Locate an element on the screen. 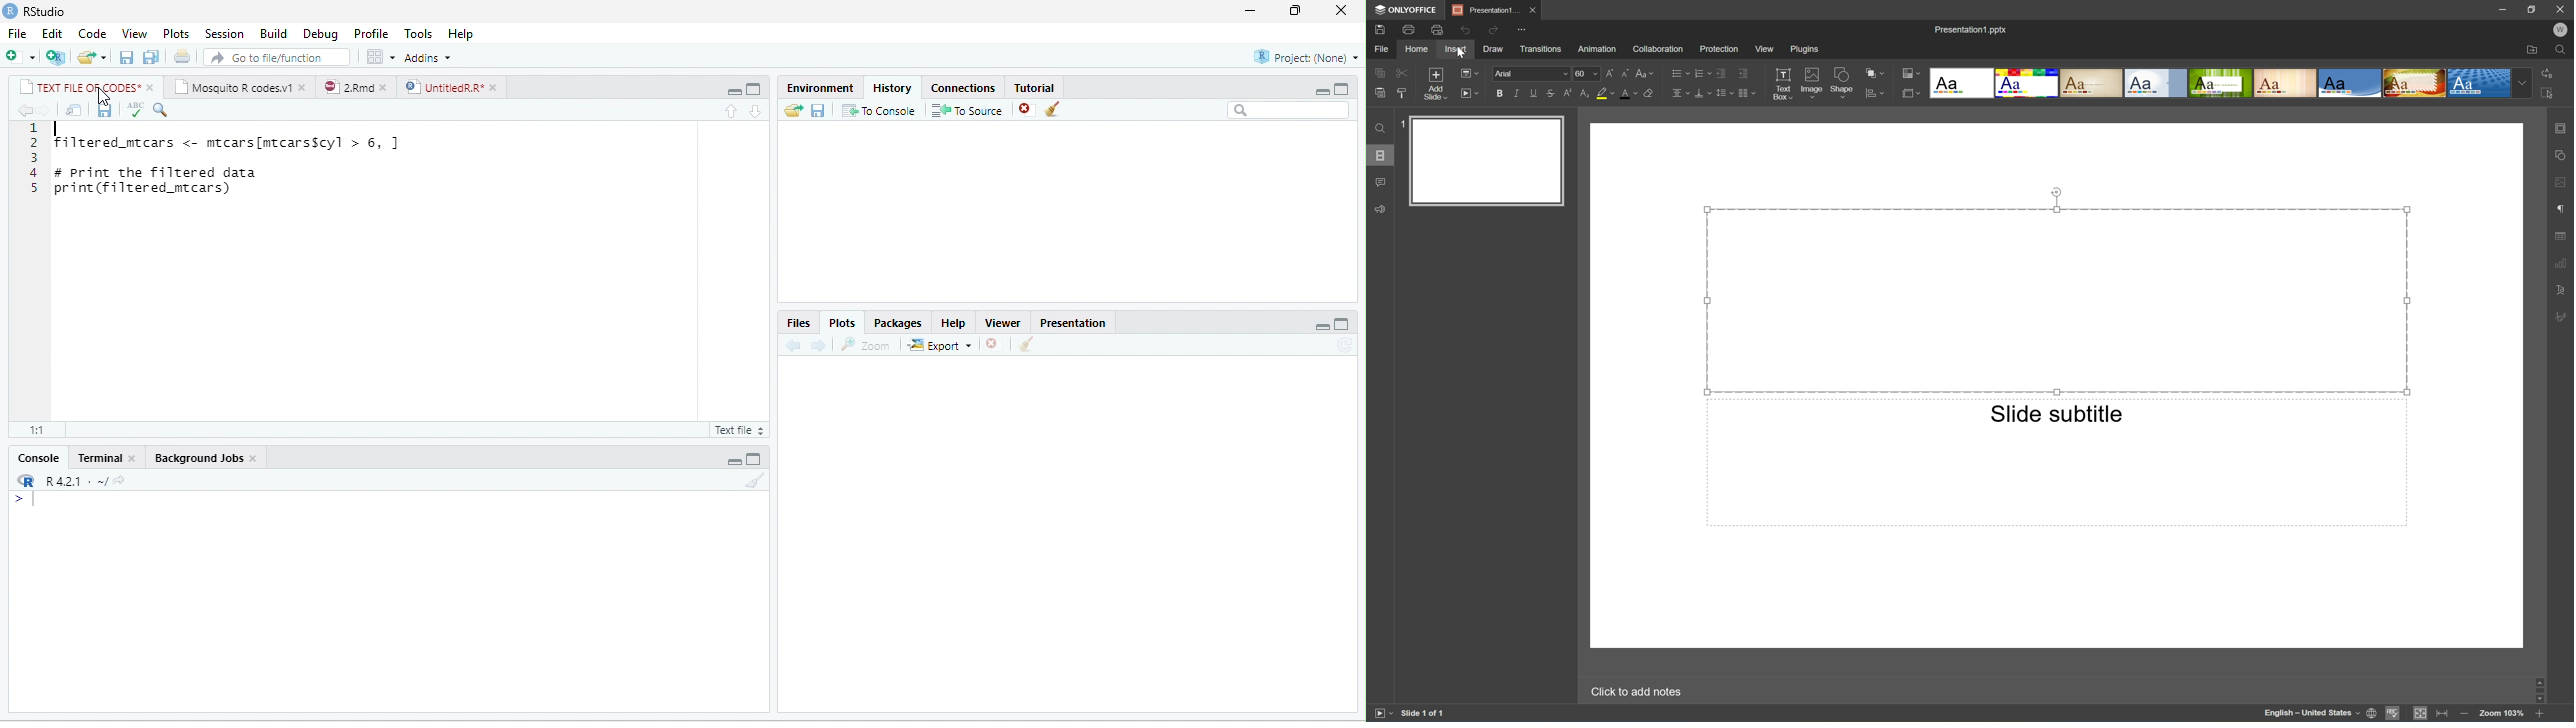  Arrange shape is located at coordinates (1874, 72).